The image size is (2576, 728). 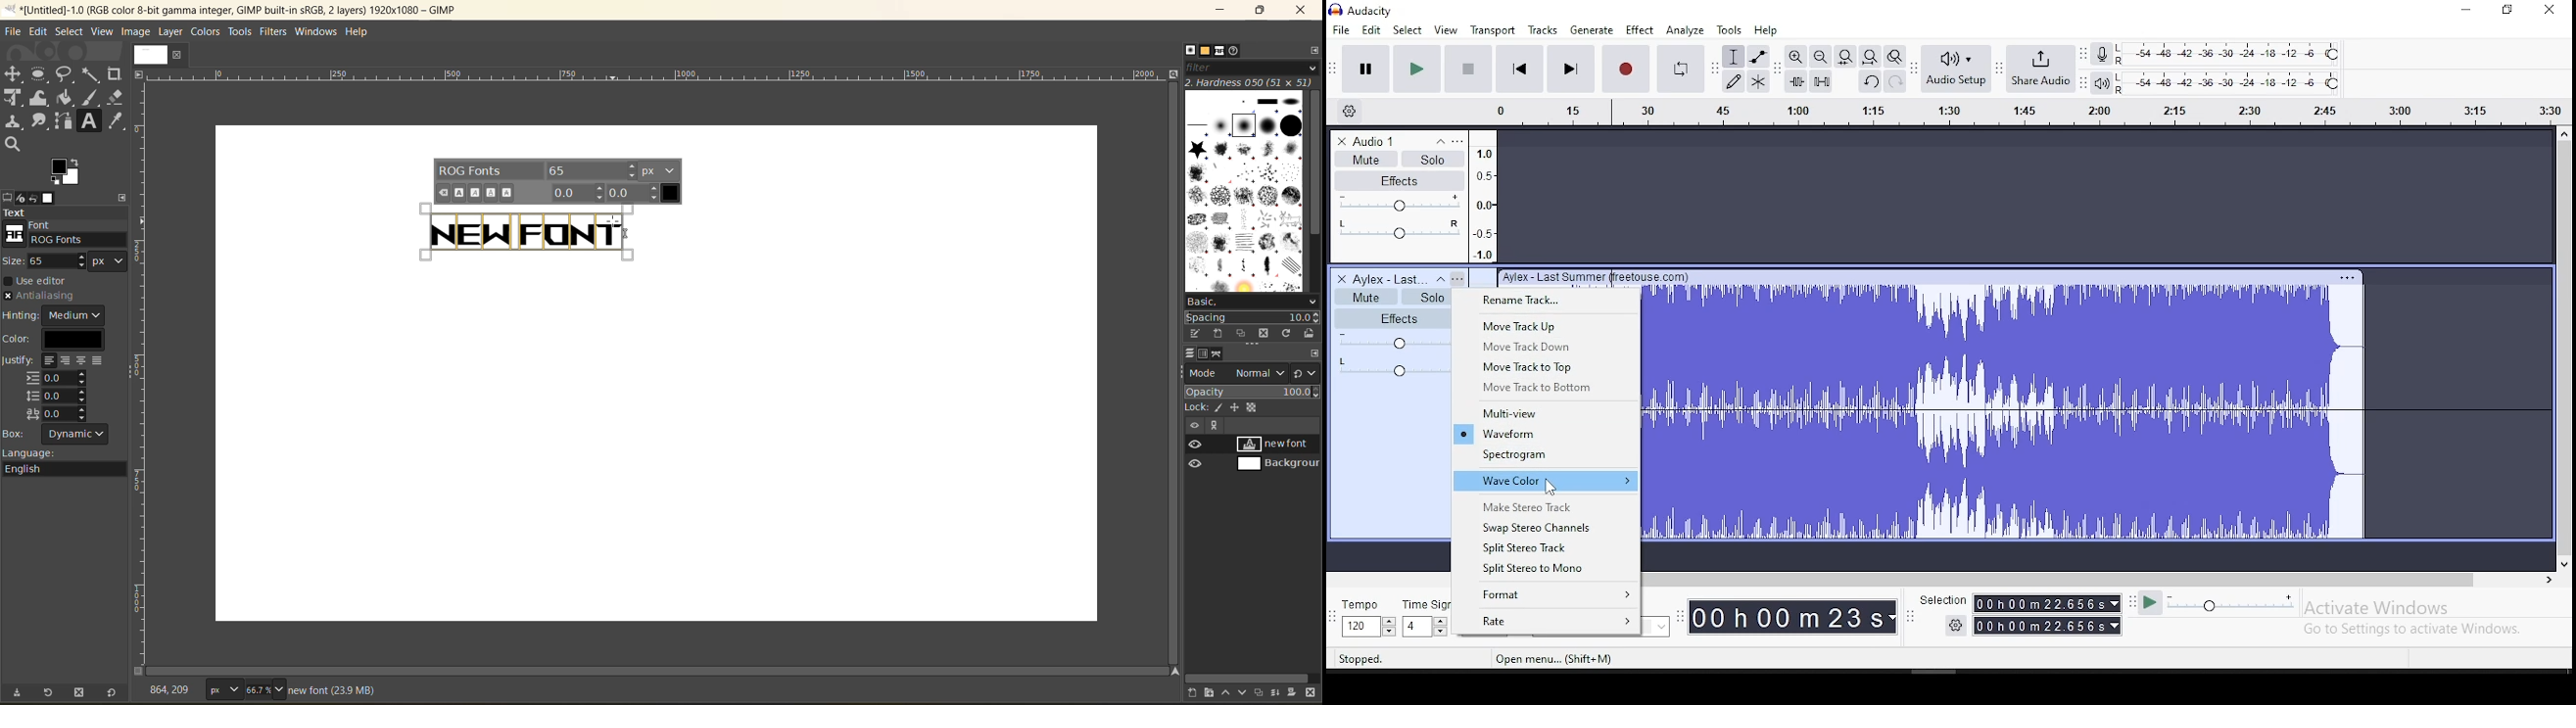 I want to click on generate, so click(x=1594, y=28).